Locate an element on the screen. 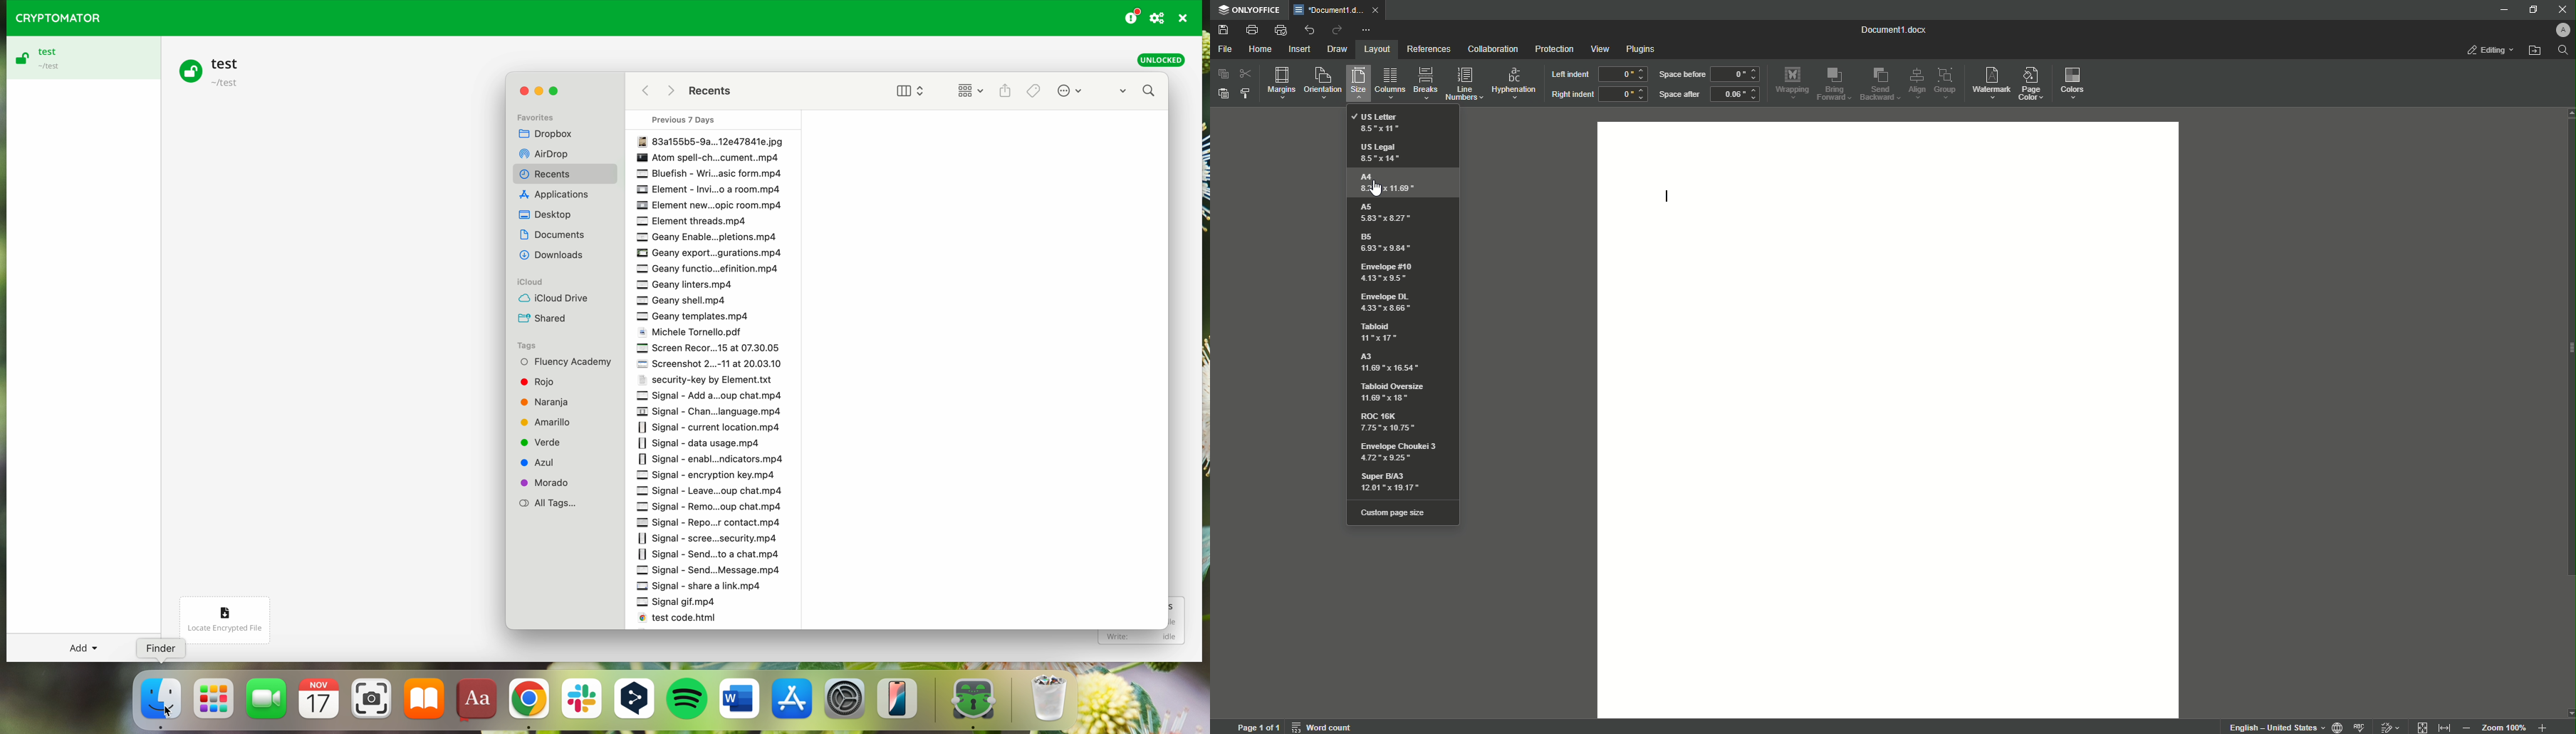 The image size is (2576, 756). Layout is located at coordinates (1374, 48).